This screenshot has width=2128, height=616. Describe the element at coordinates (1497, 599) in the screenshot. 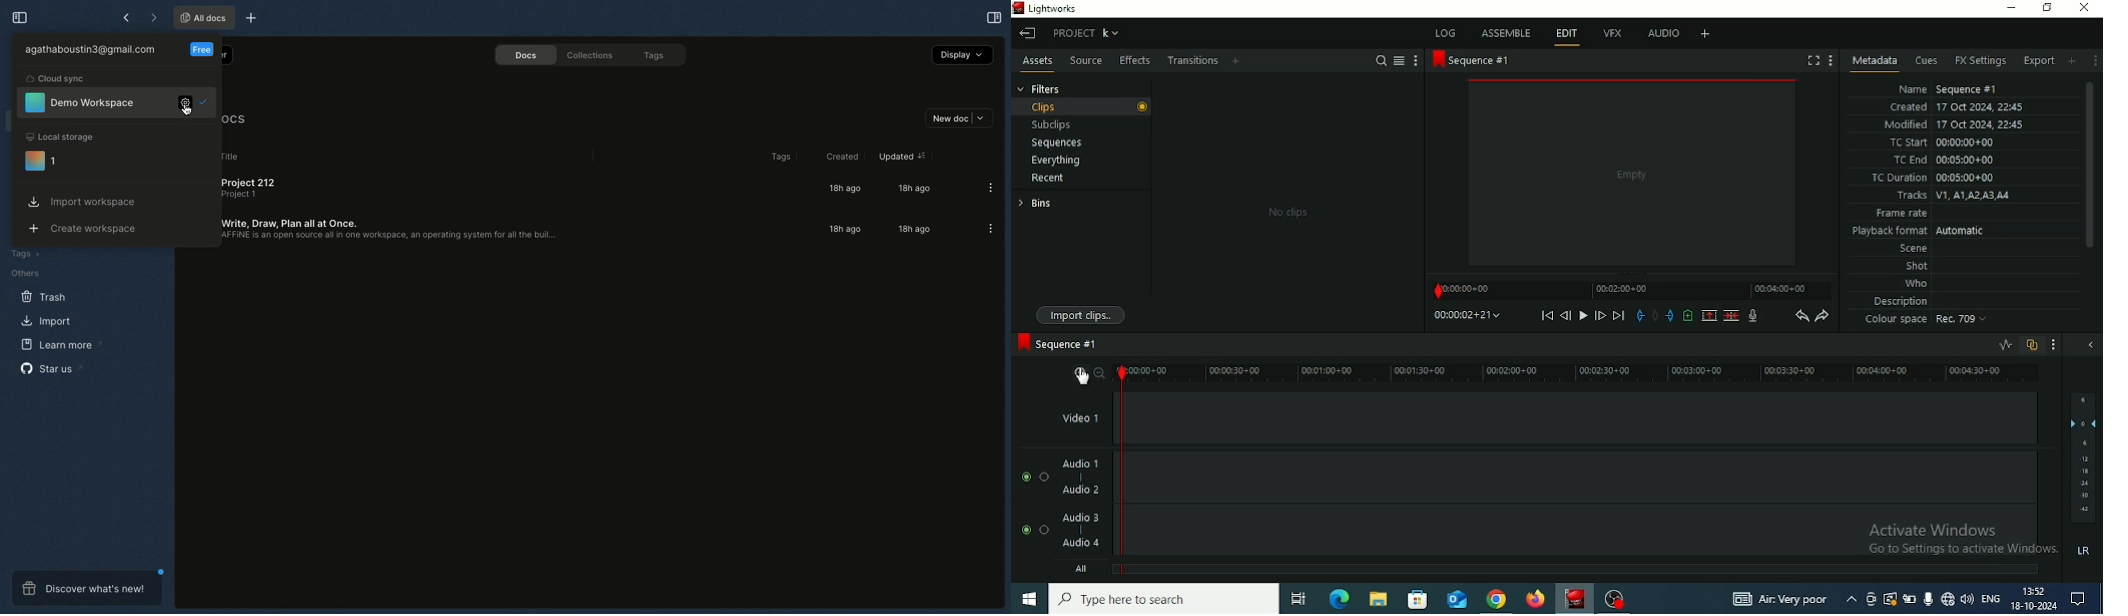

I see `Google Chrome` at that location.